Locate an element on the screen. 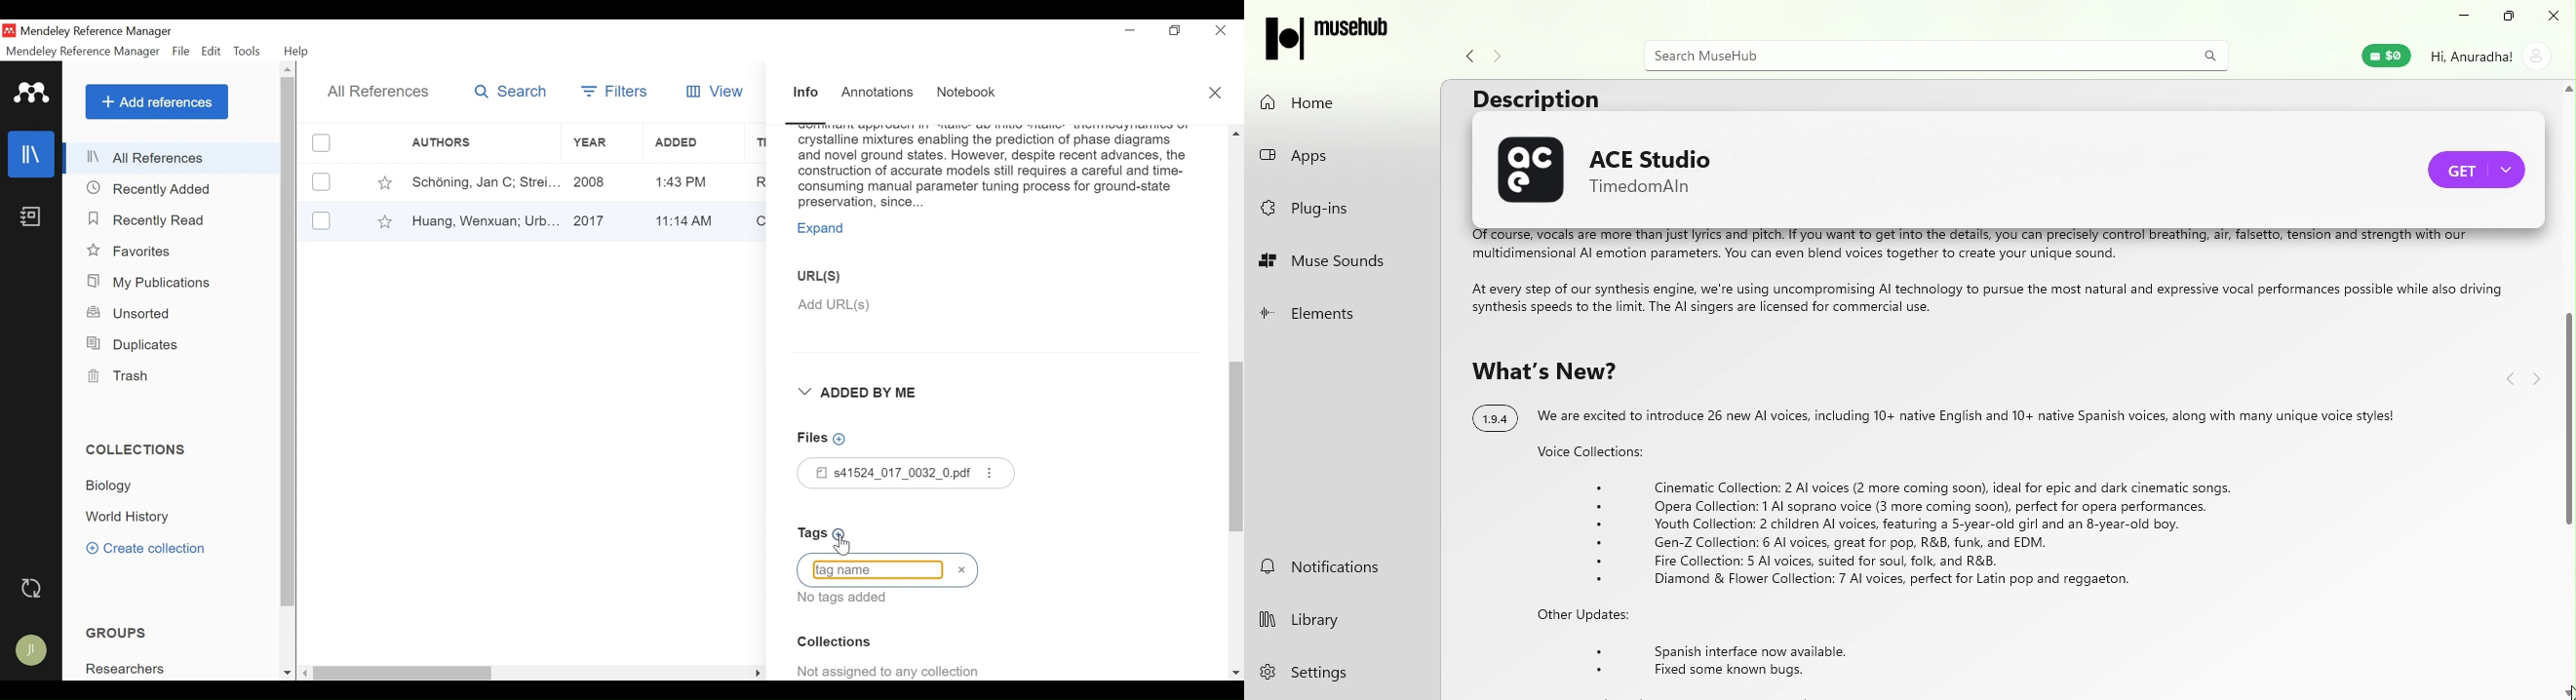 This screenshot has height=700, width=2576. close is located at coordinates (2556, 17).